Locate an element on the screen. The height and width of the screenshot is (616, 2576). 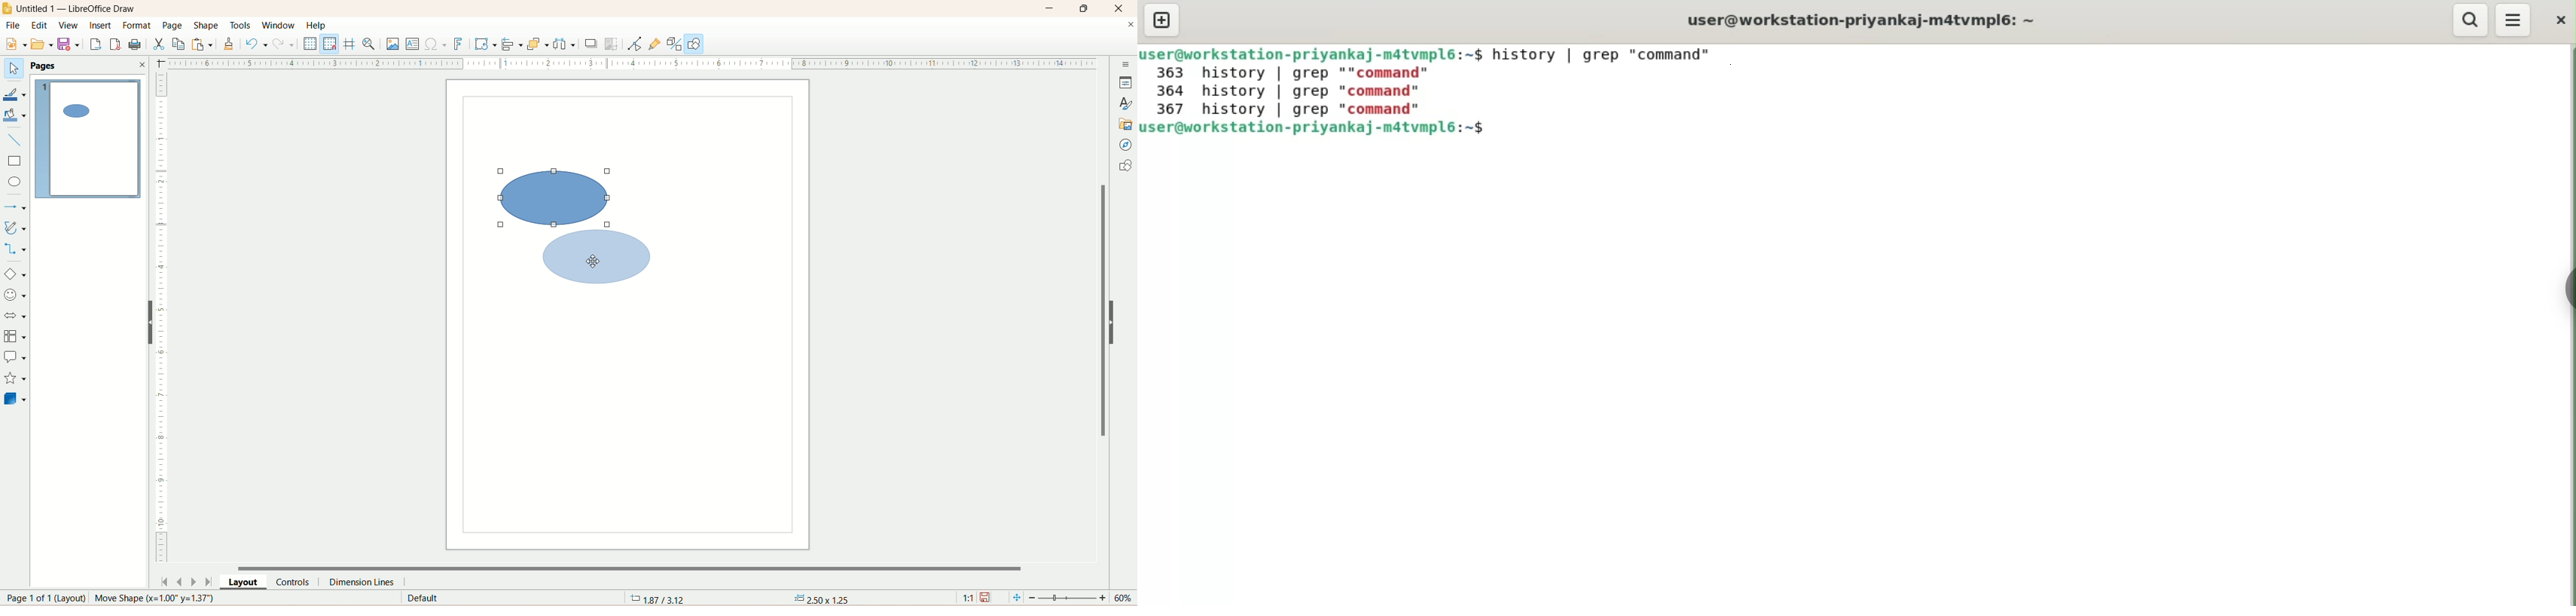
file is located at coordinates (15, 25).